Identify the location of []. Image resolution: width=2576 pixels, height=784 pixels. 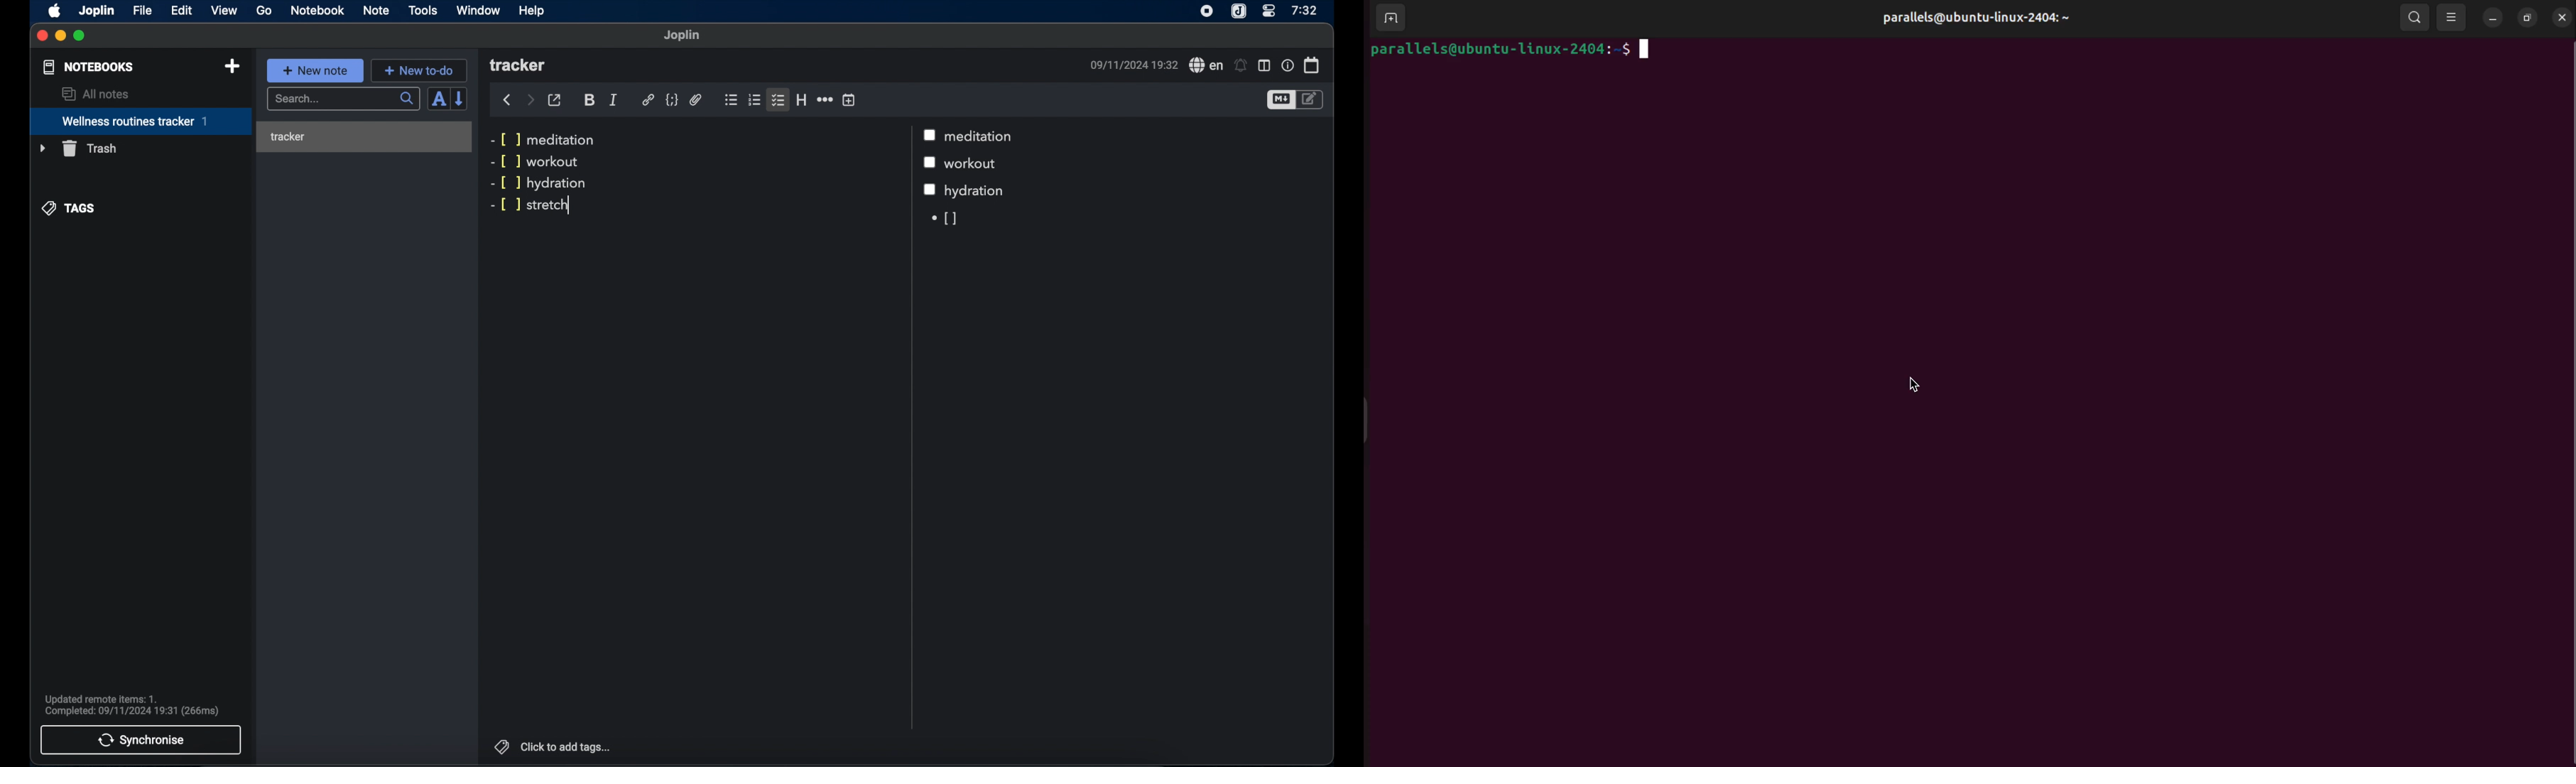
(942, 219).